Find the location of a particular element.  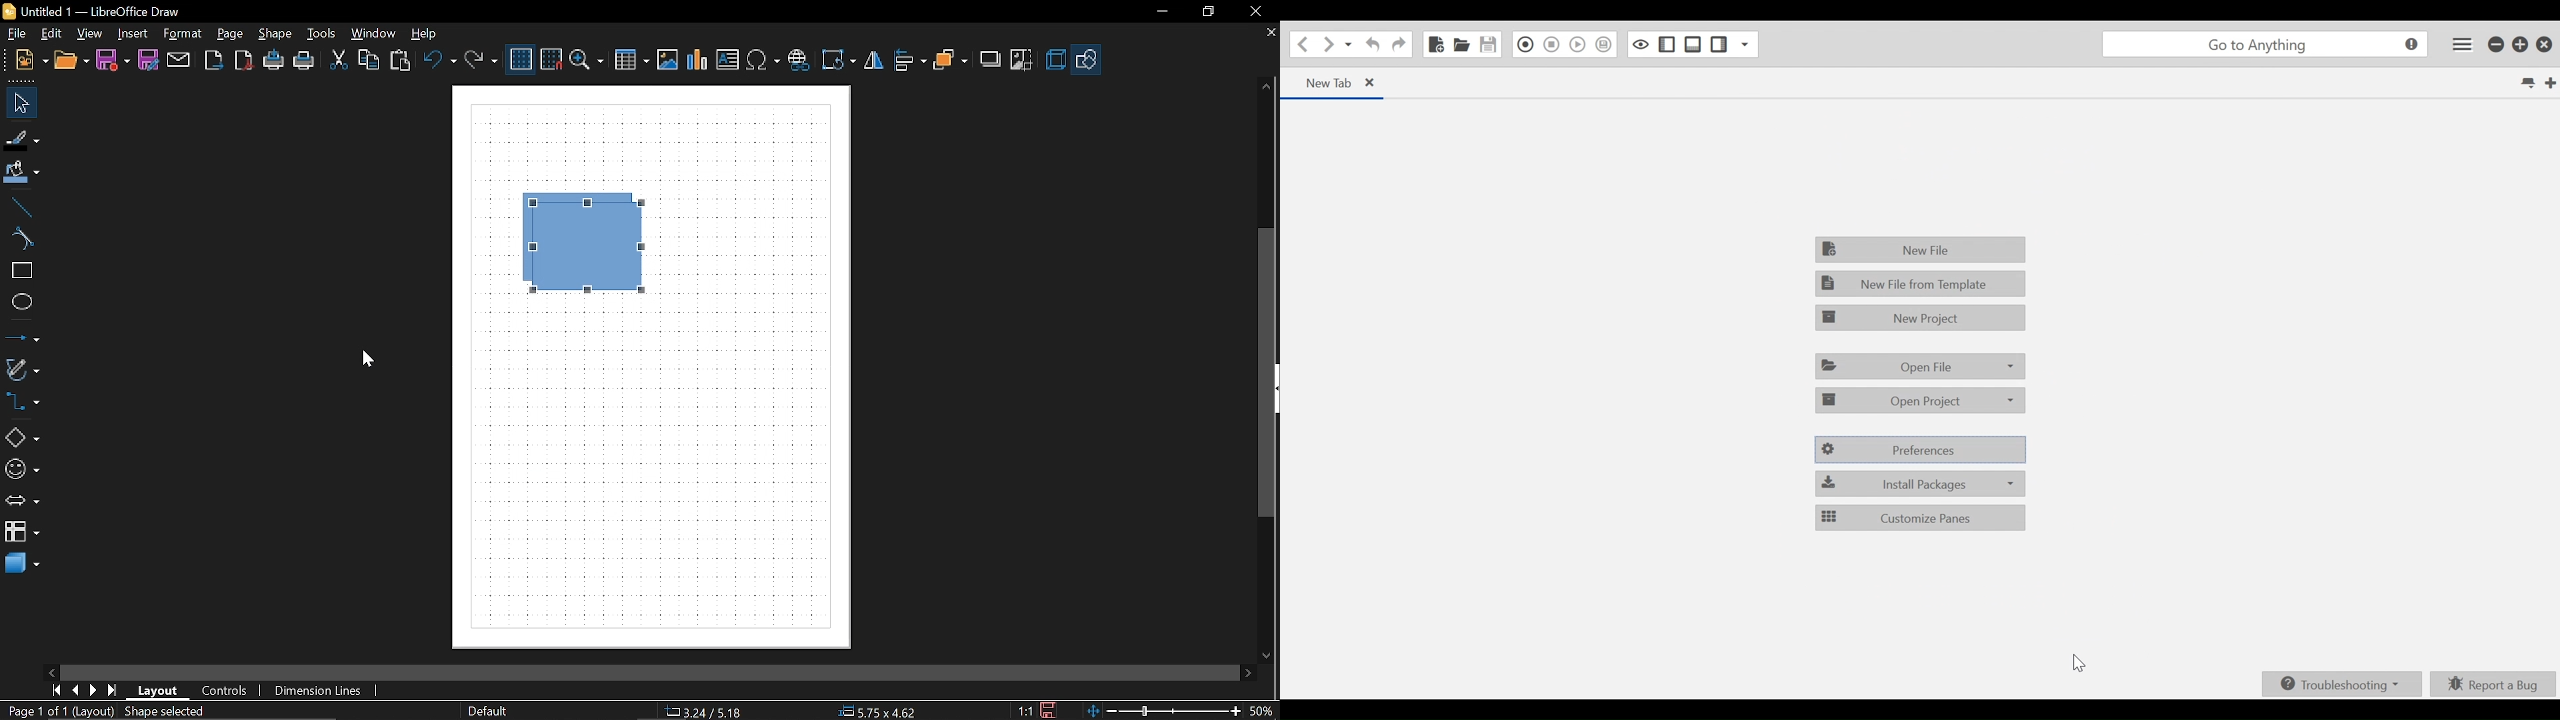

undo is located at coordinates (439, 60).